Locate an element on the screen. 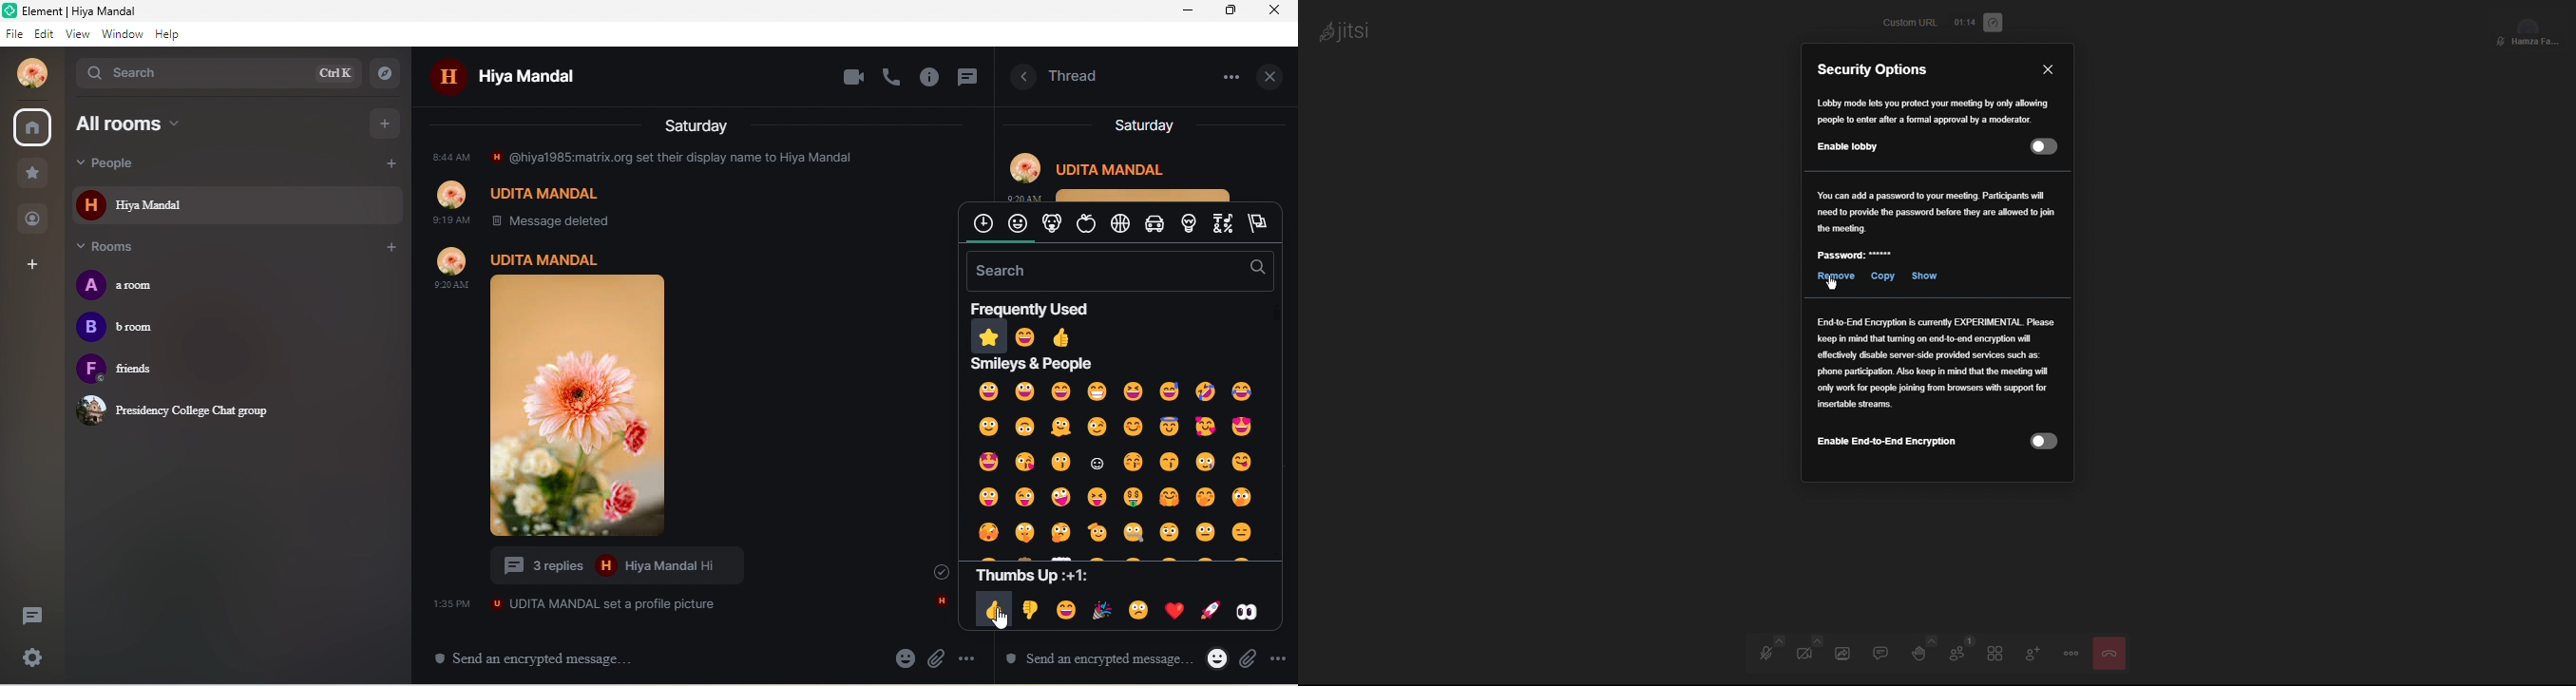  edit is located at coordinates (47, 34).